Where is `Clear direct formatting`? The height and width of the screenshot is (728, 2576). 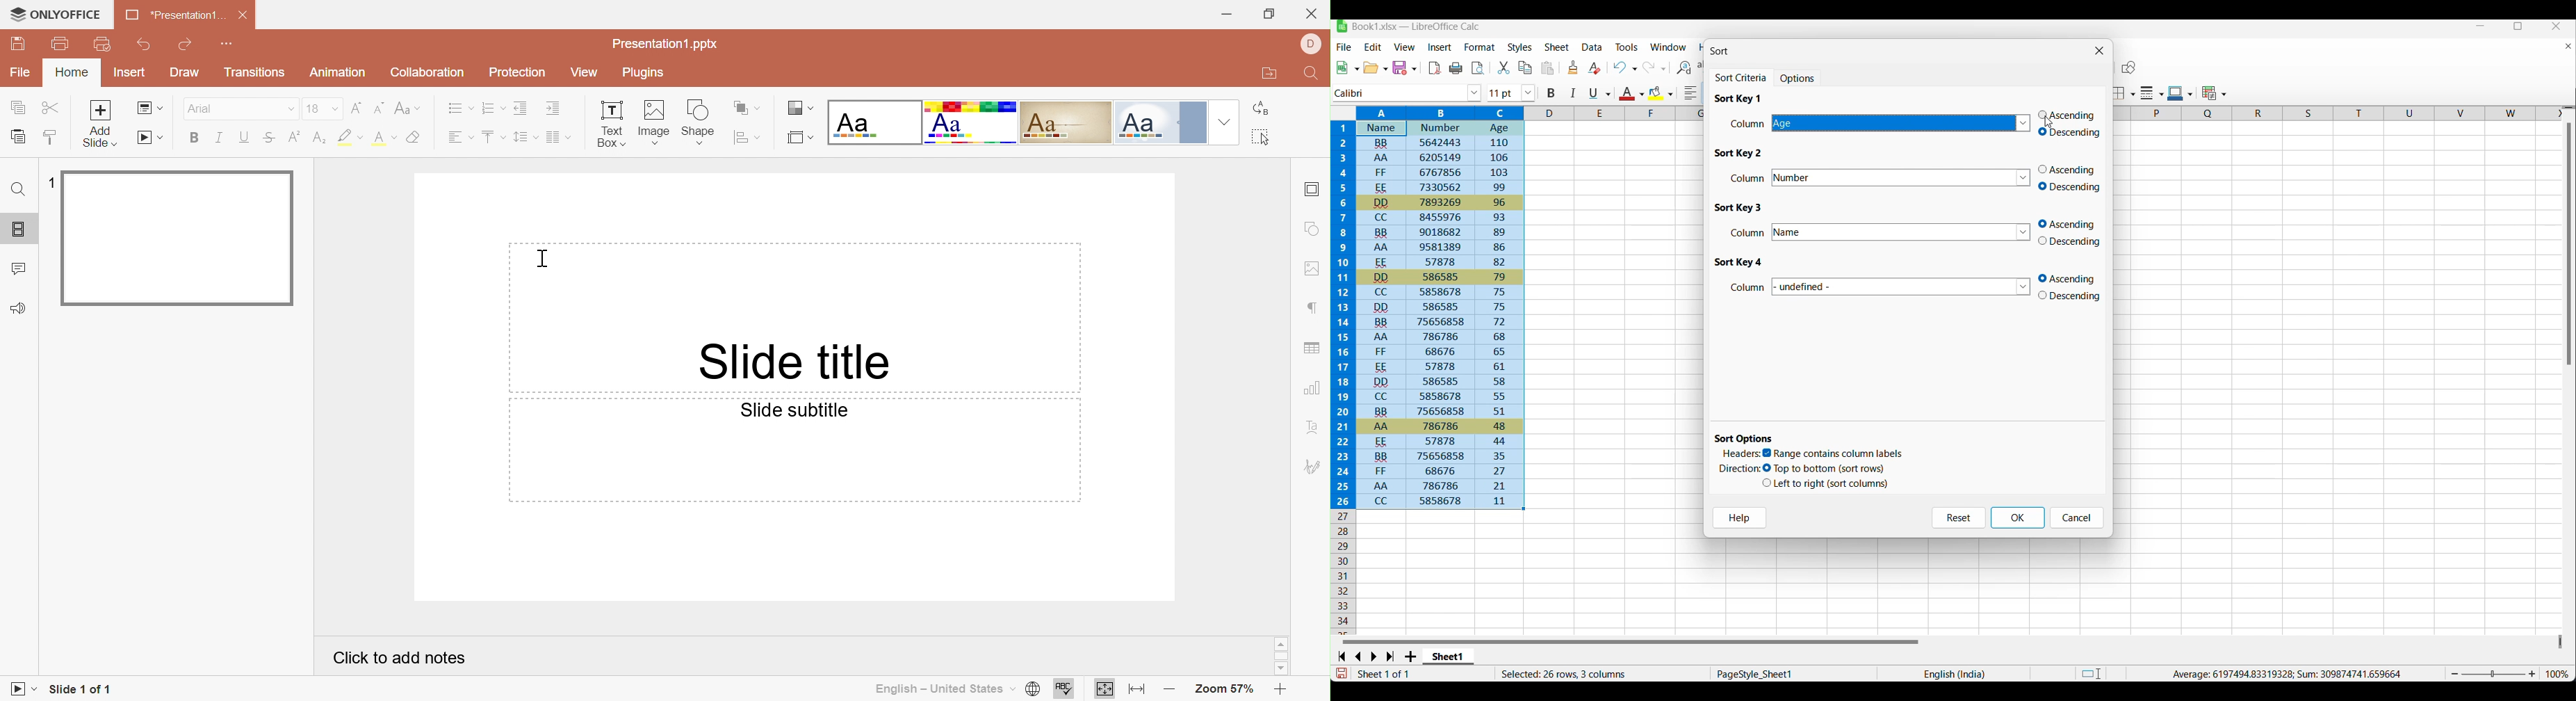 Clear direct formatting is located at coordinates (1594, 68).